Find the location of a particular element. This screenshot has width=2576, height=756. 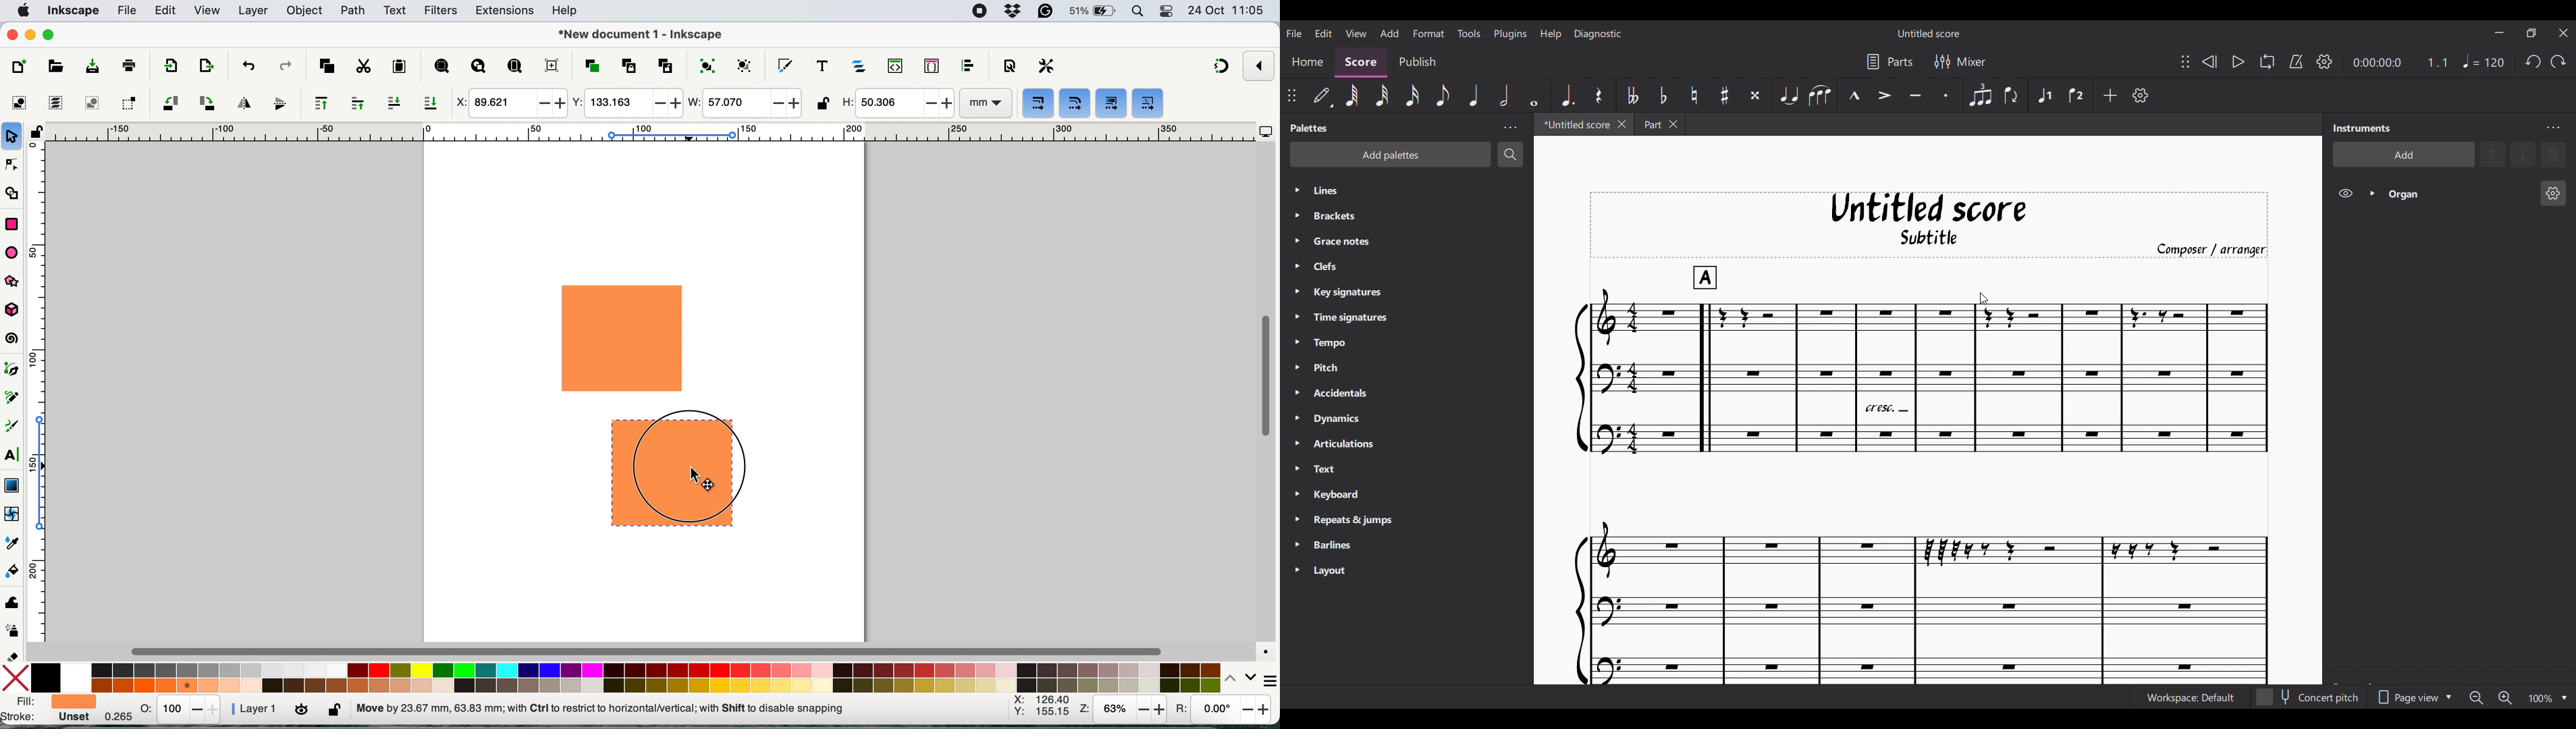

object rotate 90 ccw is located at coordinates (169, 104).